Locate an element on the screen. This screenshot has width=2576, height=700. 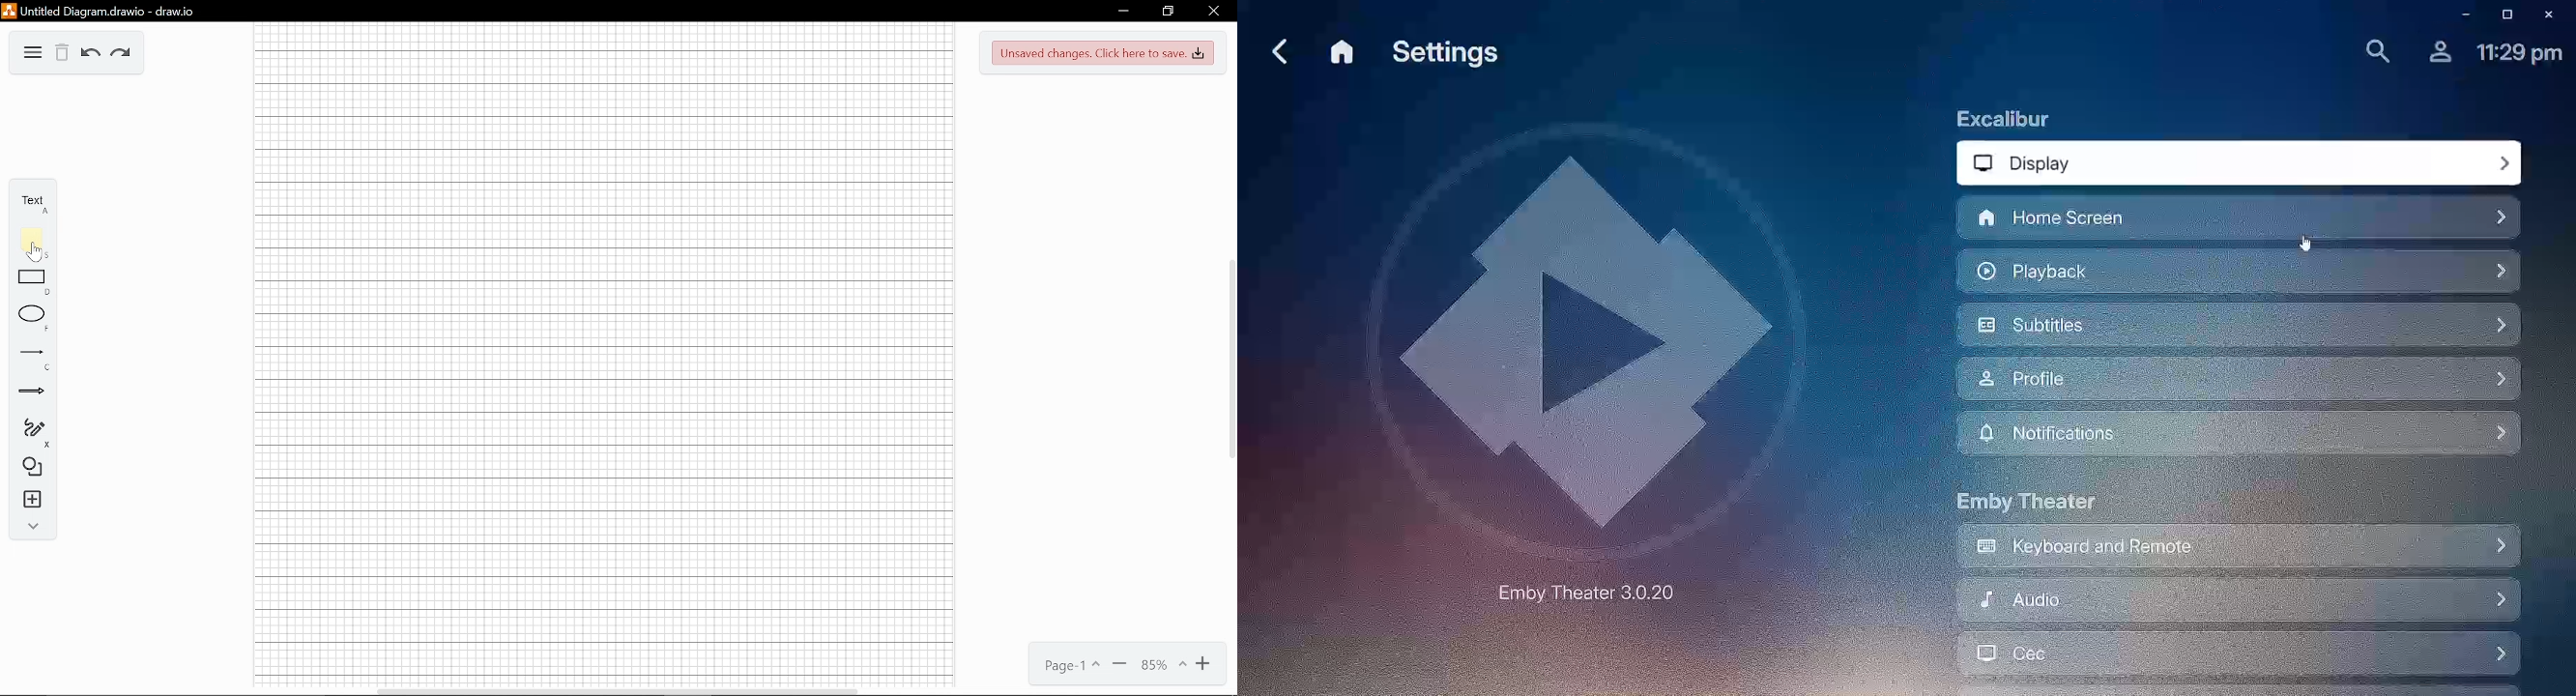
Unsaved changes. Click here to save is located at coordinates (1104, 52).